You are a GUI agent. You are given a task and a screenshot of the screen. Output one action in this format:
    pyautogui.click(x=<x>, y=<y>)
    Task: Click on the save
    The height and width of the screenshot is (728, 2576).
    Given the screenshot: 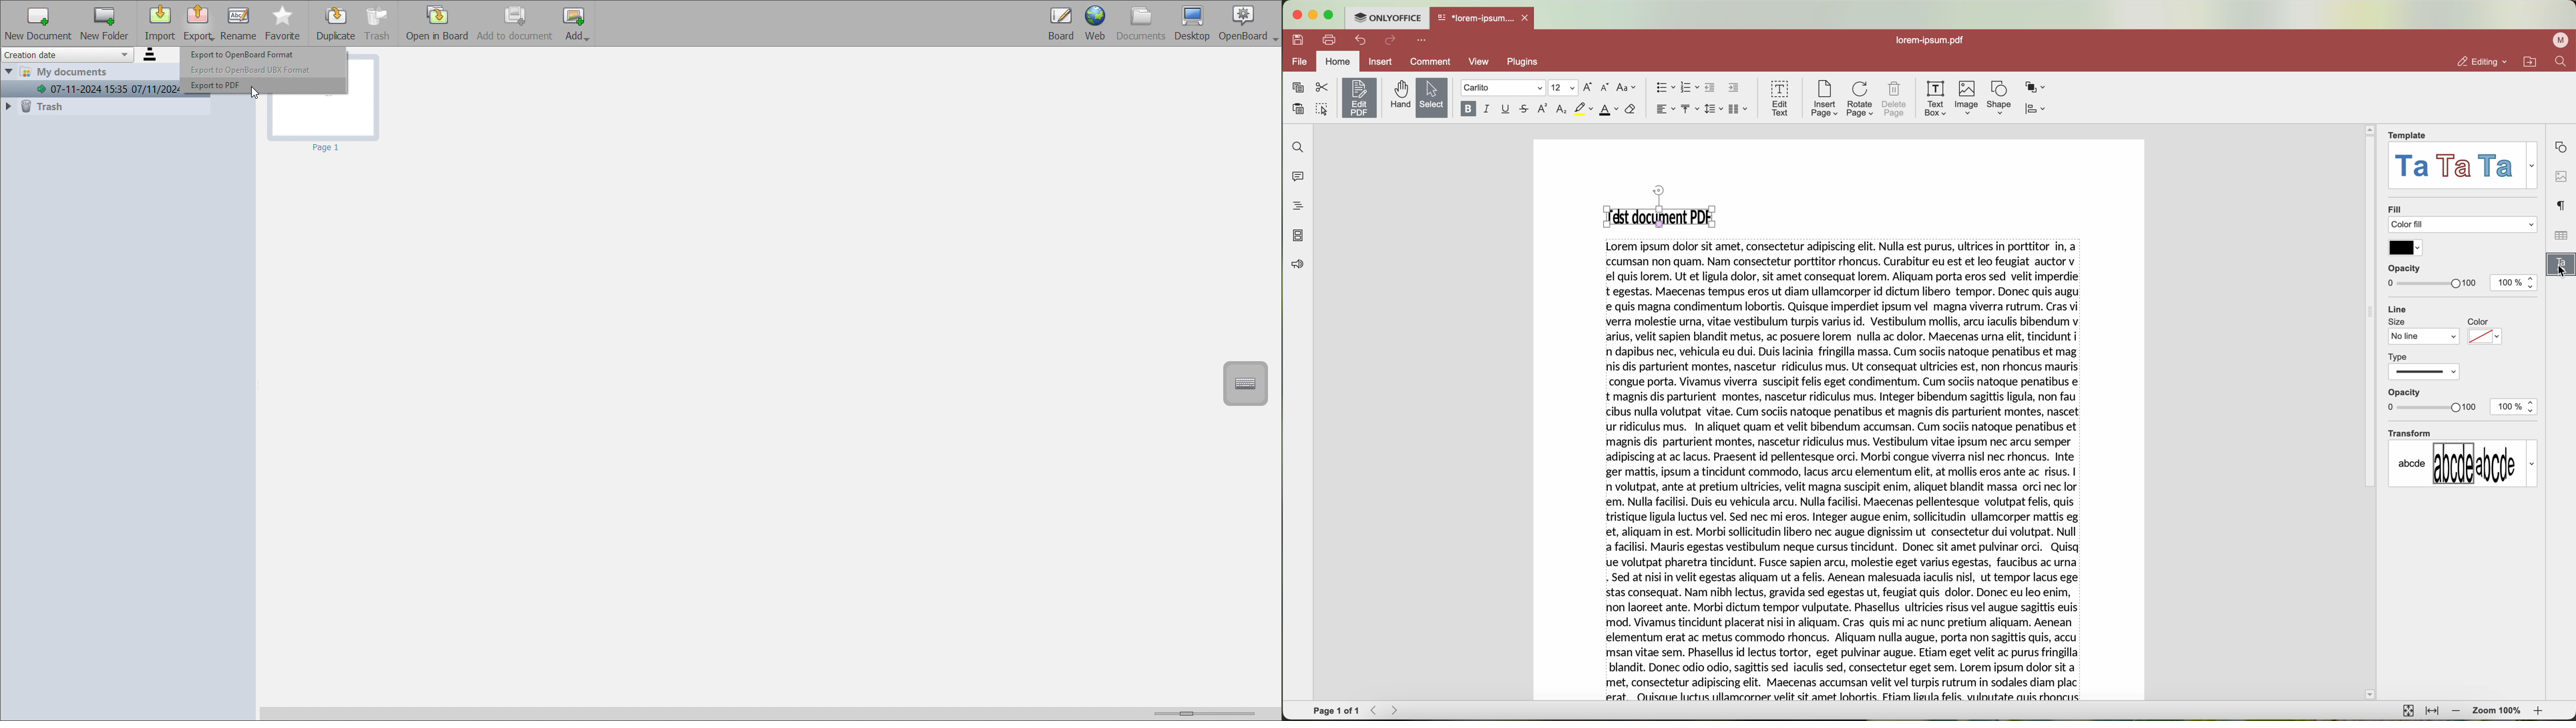 What is the action you would take?
    pyautogui.click(x=1299, y=40)
    